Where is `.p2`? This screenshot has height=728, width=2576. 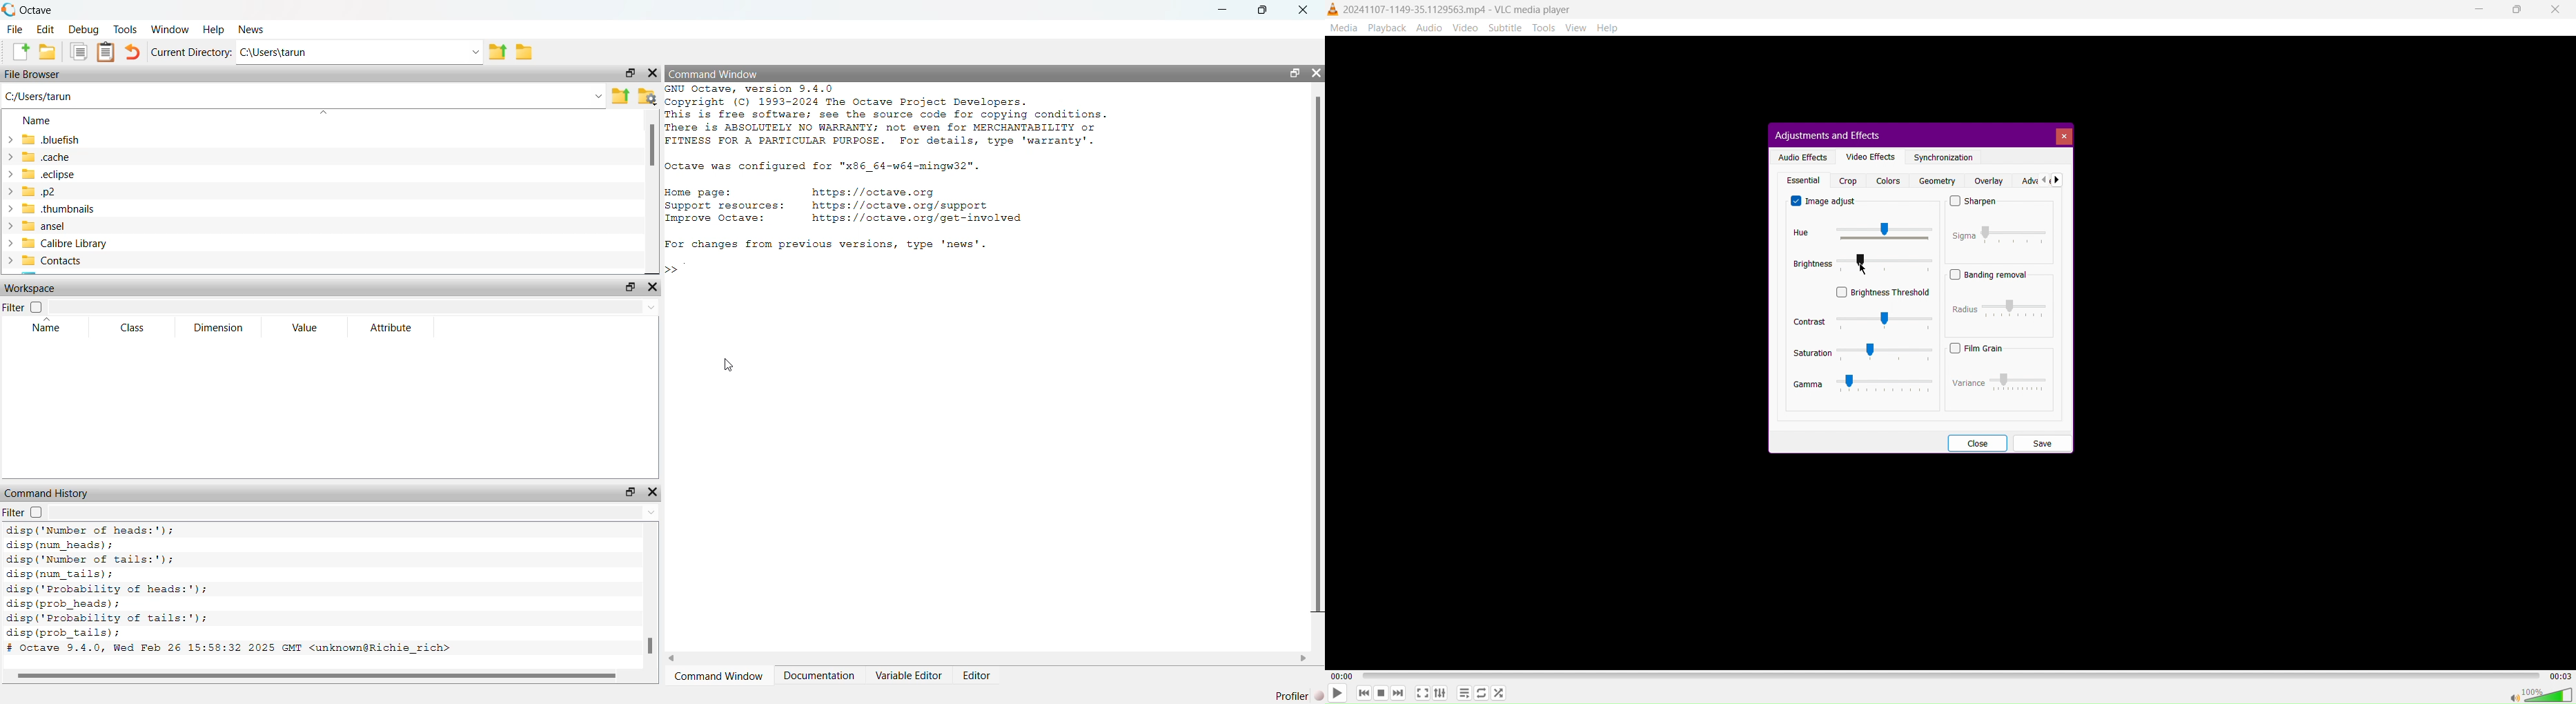 .p2 is located at coordinates (38, 190).